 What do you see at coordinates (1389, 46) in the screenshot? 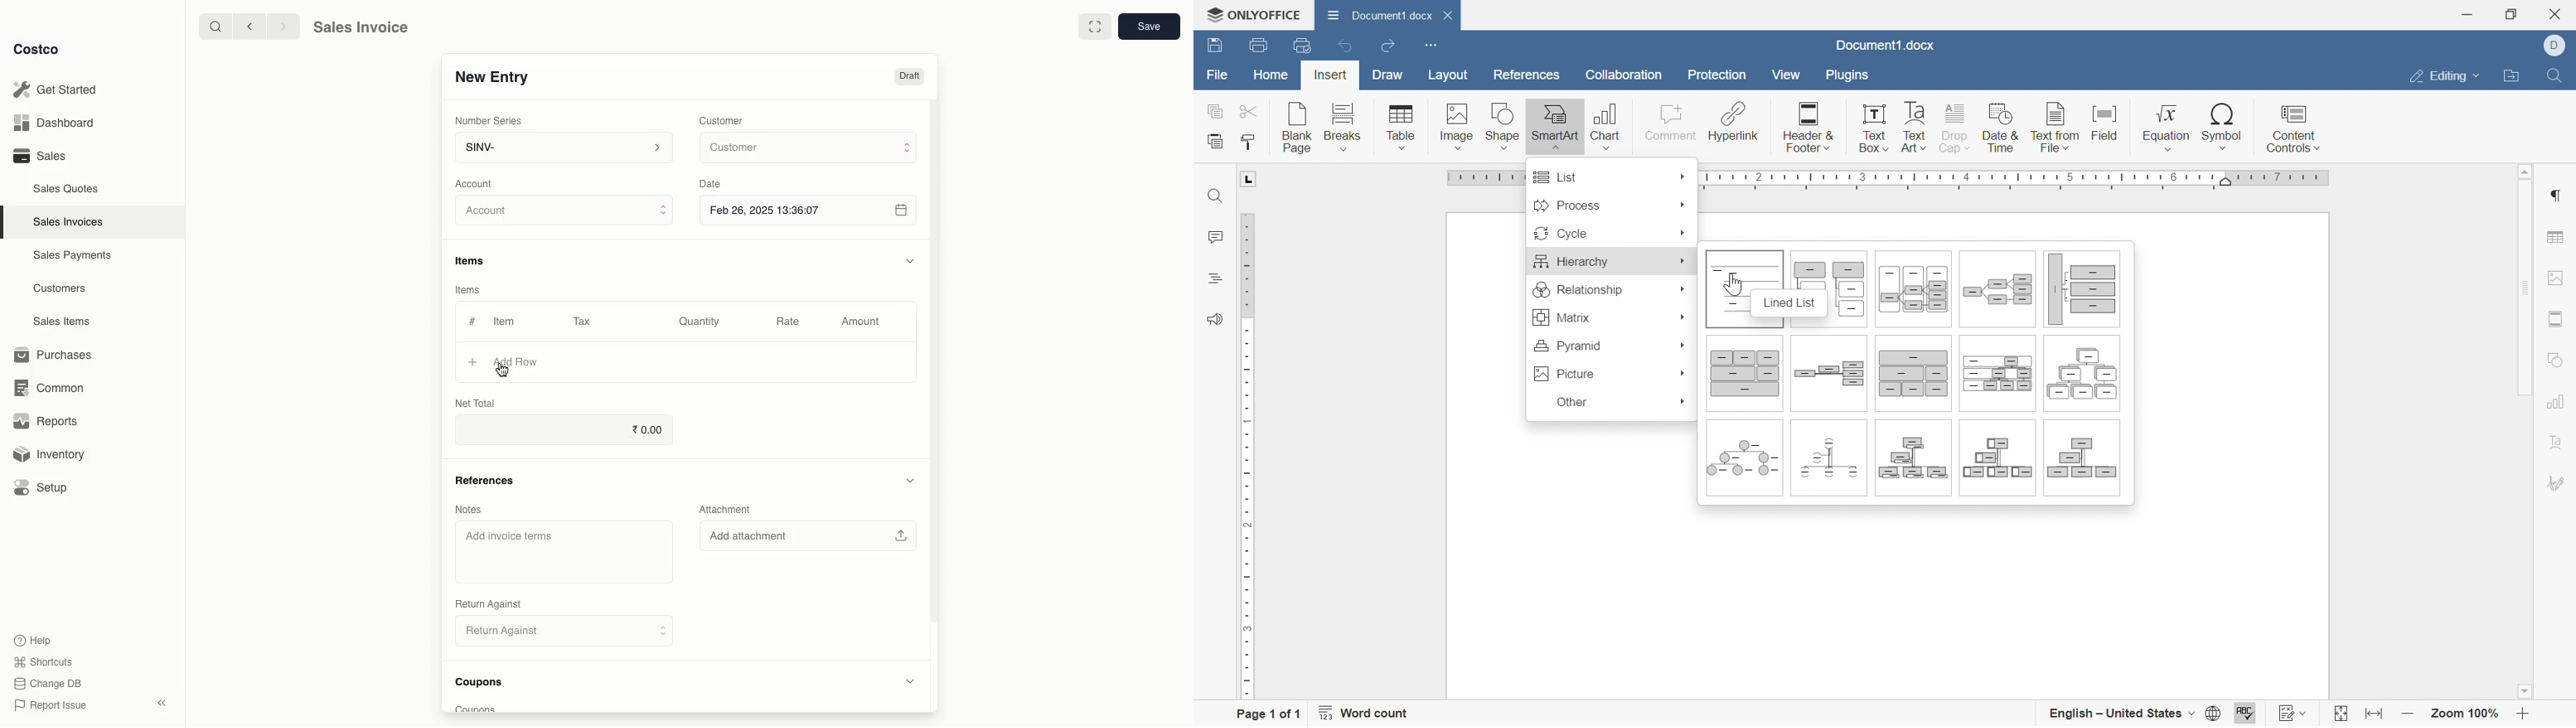
I see `Redo` at bounding box center [1389, 46].